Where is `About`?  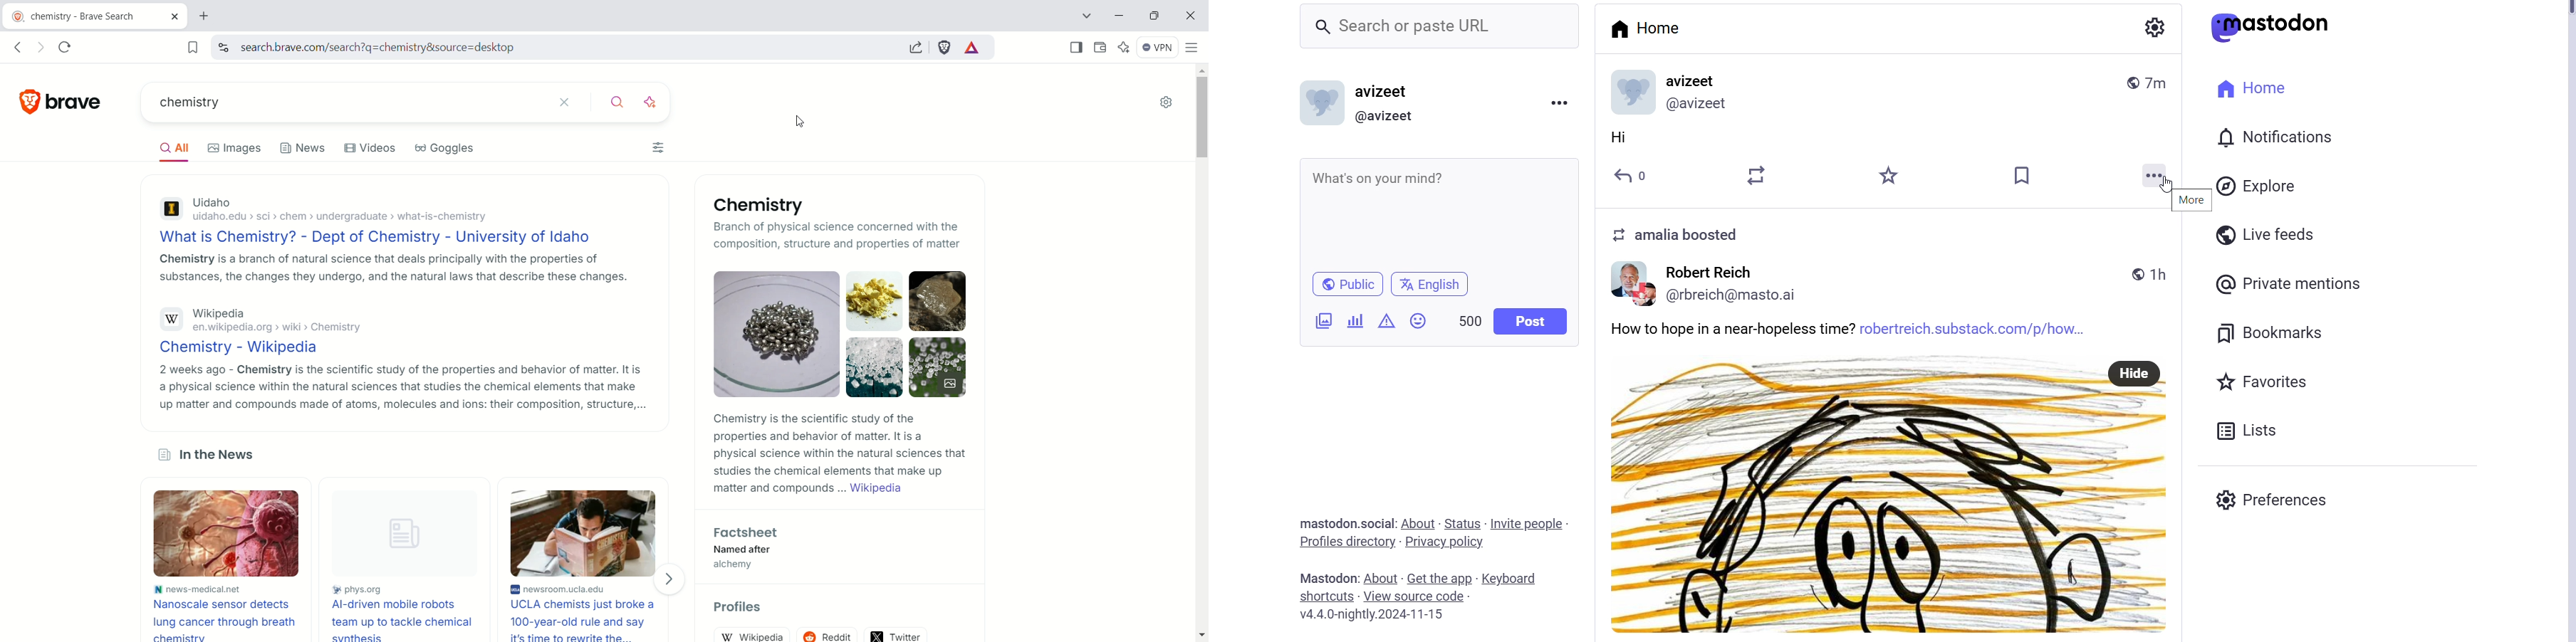
About is located at coordinates (1380, 578).